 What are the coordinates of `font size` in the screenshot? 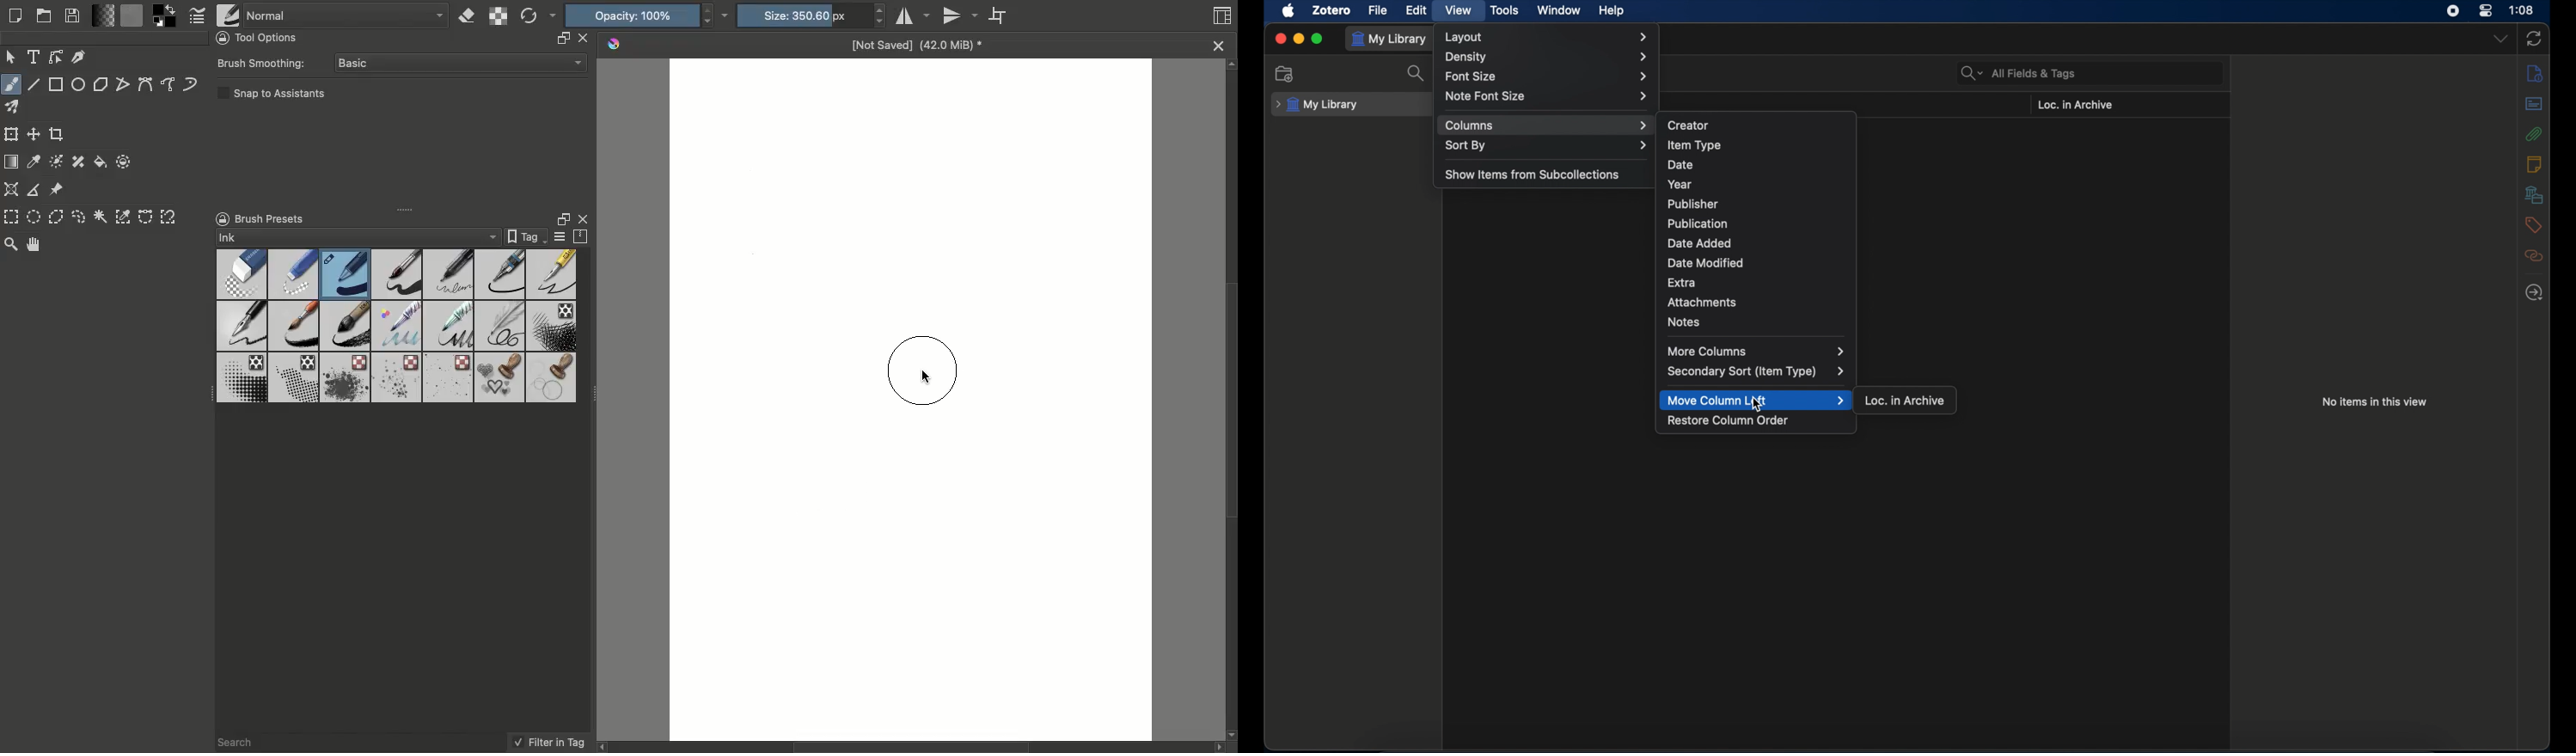 It's located at (1547, 77).